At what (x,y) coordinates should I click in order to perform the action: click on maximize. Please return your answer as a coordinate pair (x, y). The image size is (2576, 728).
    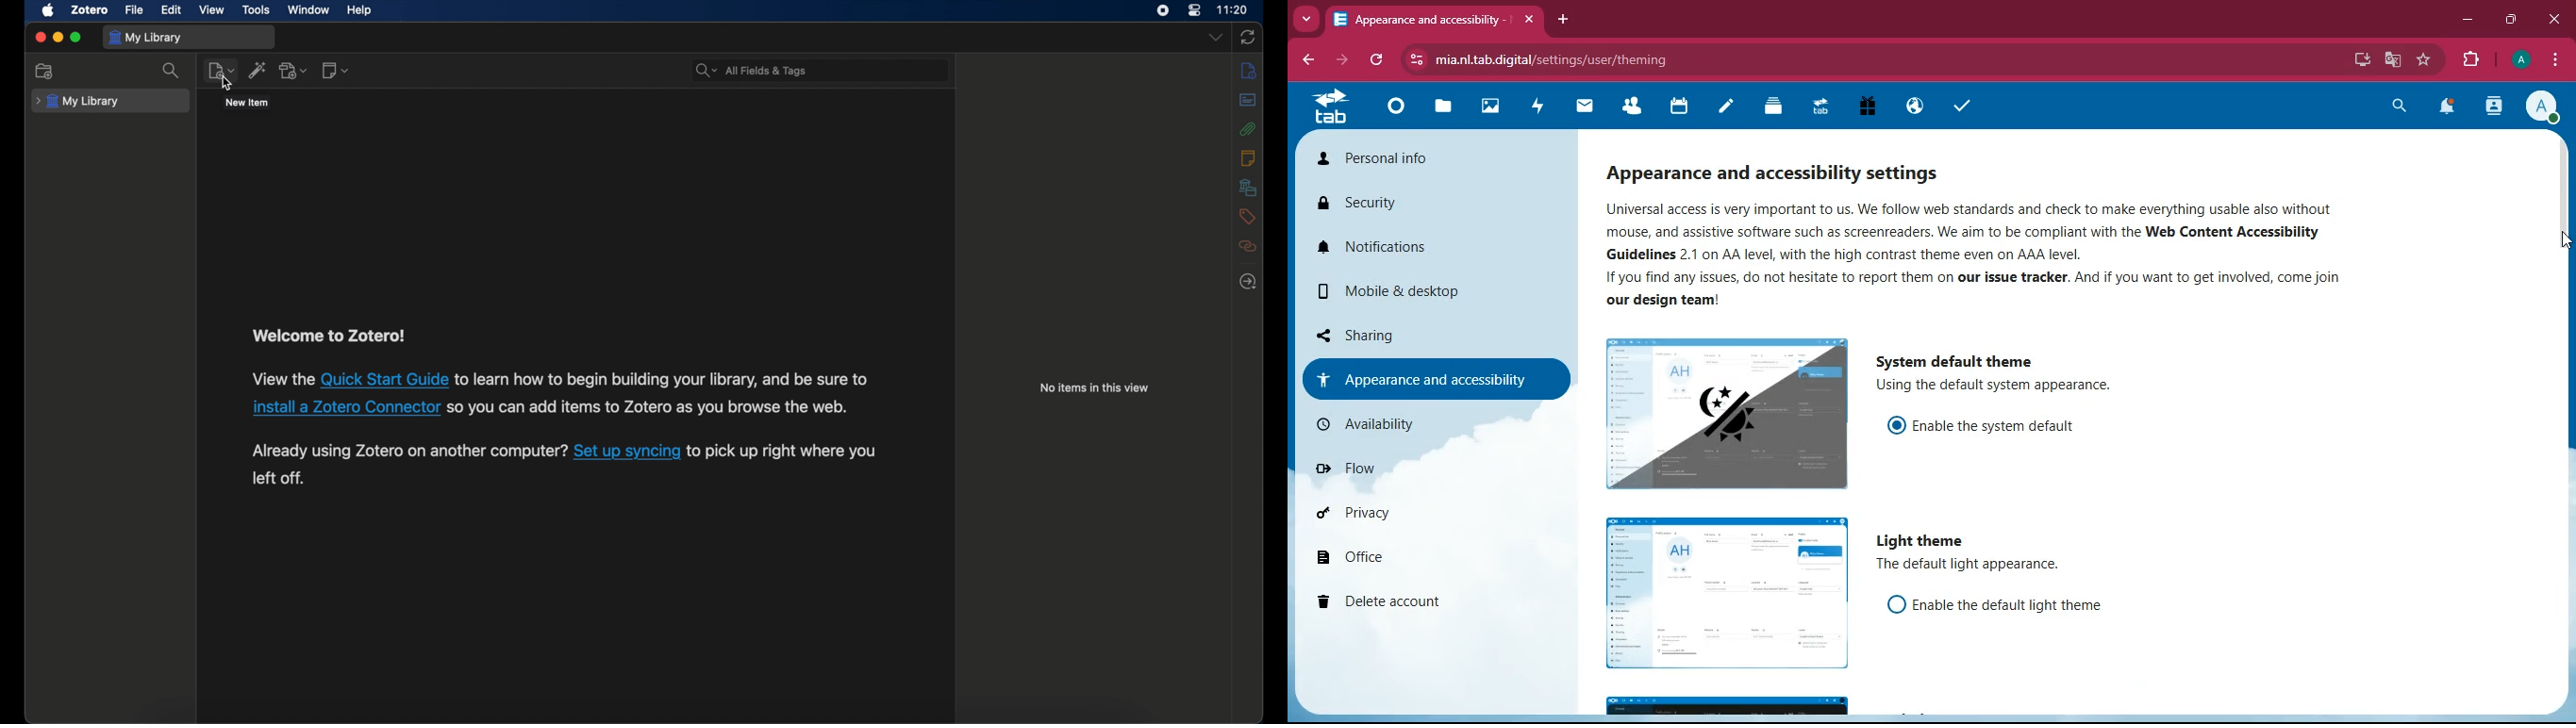
    Looking at the image, I should click on (76, 37).